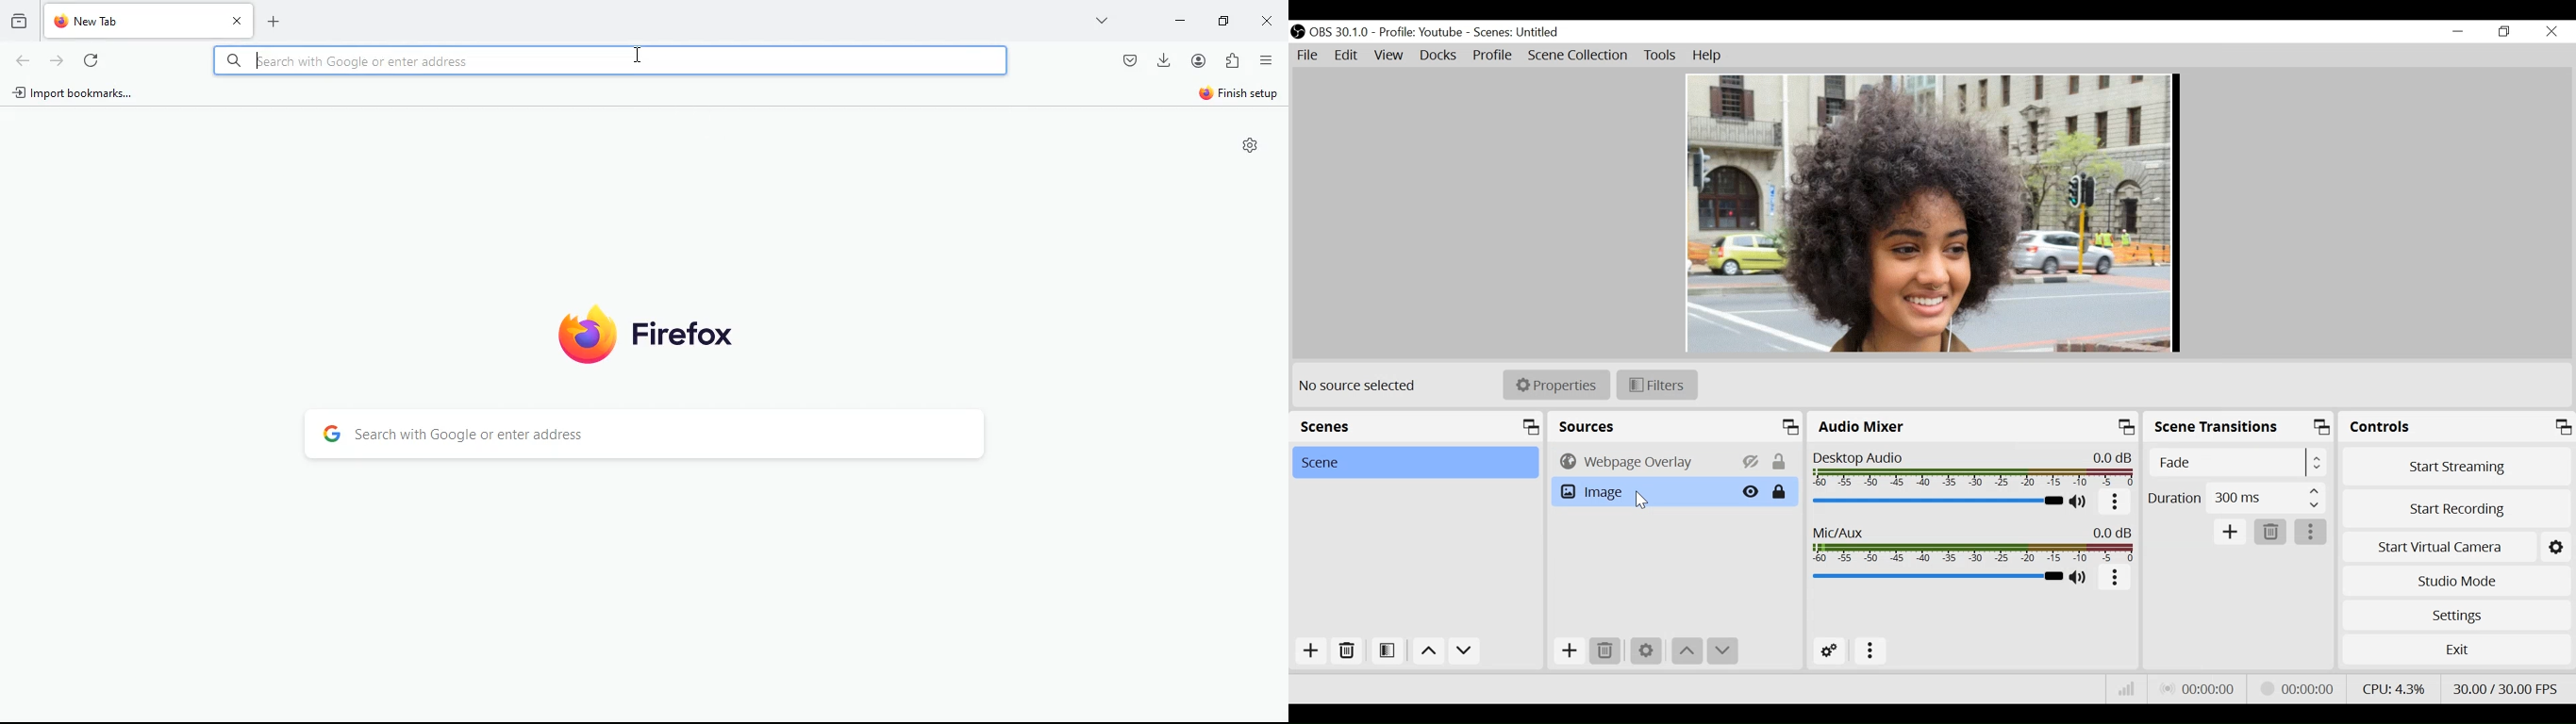  What do you see at coordinates (1312, 652) in the screenshot?
I see `Add` at bounding box center [1312, 652].